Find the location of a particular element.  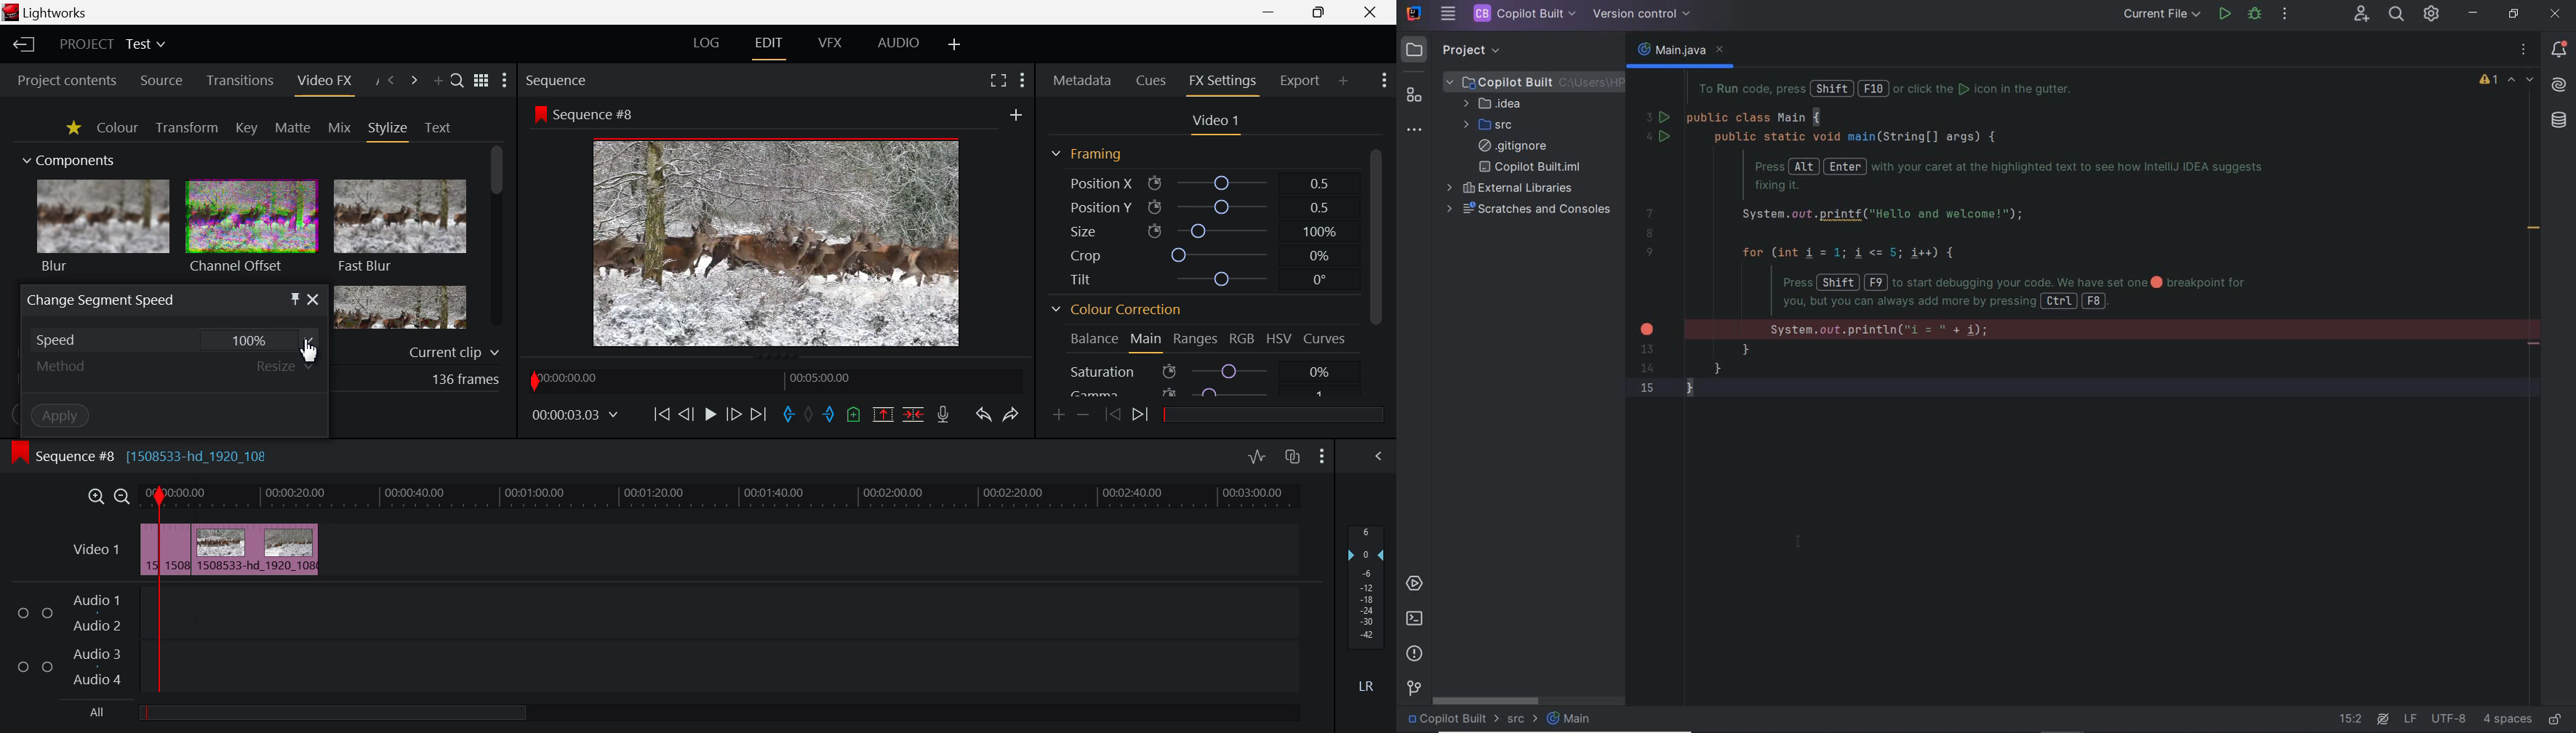

00:05:00:00 is located at coordinates (820, 377).